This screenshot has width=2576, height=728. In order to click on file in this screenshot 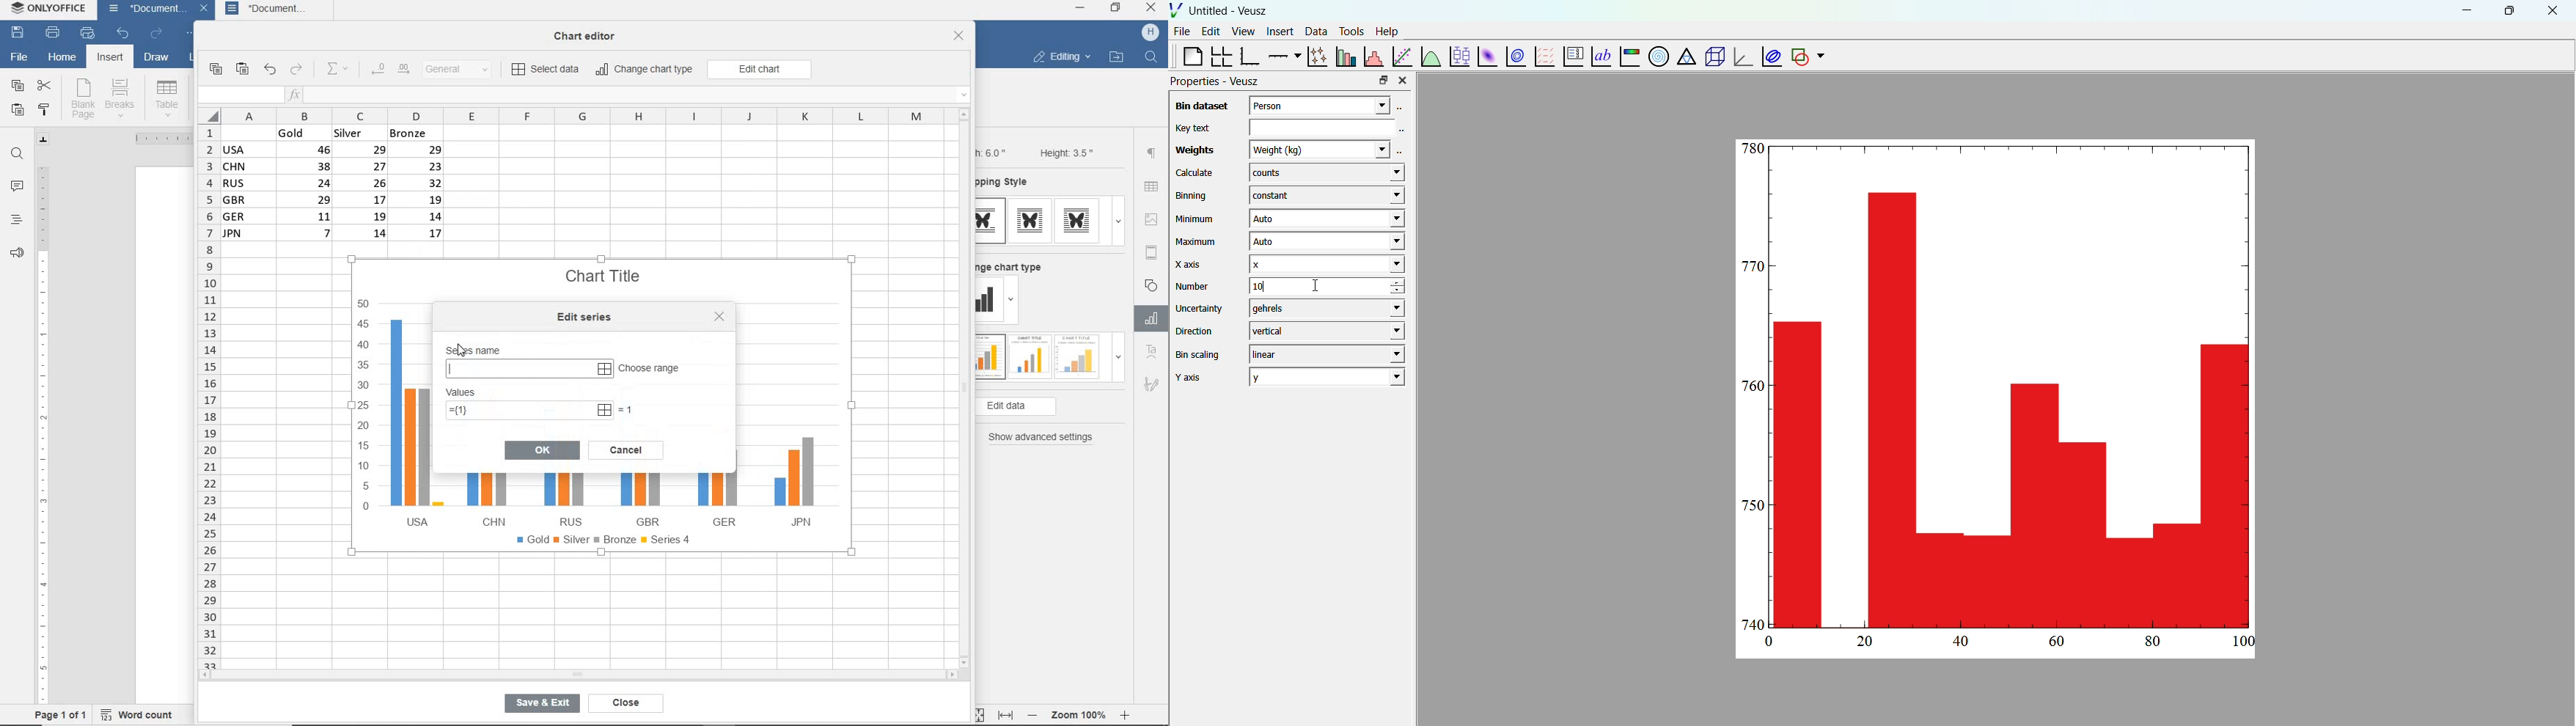, I will do `click(18, 56)`.